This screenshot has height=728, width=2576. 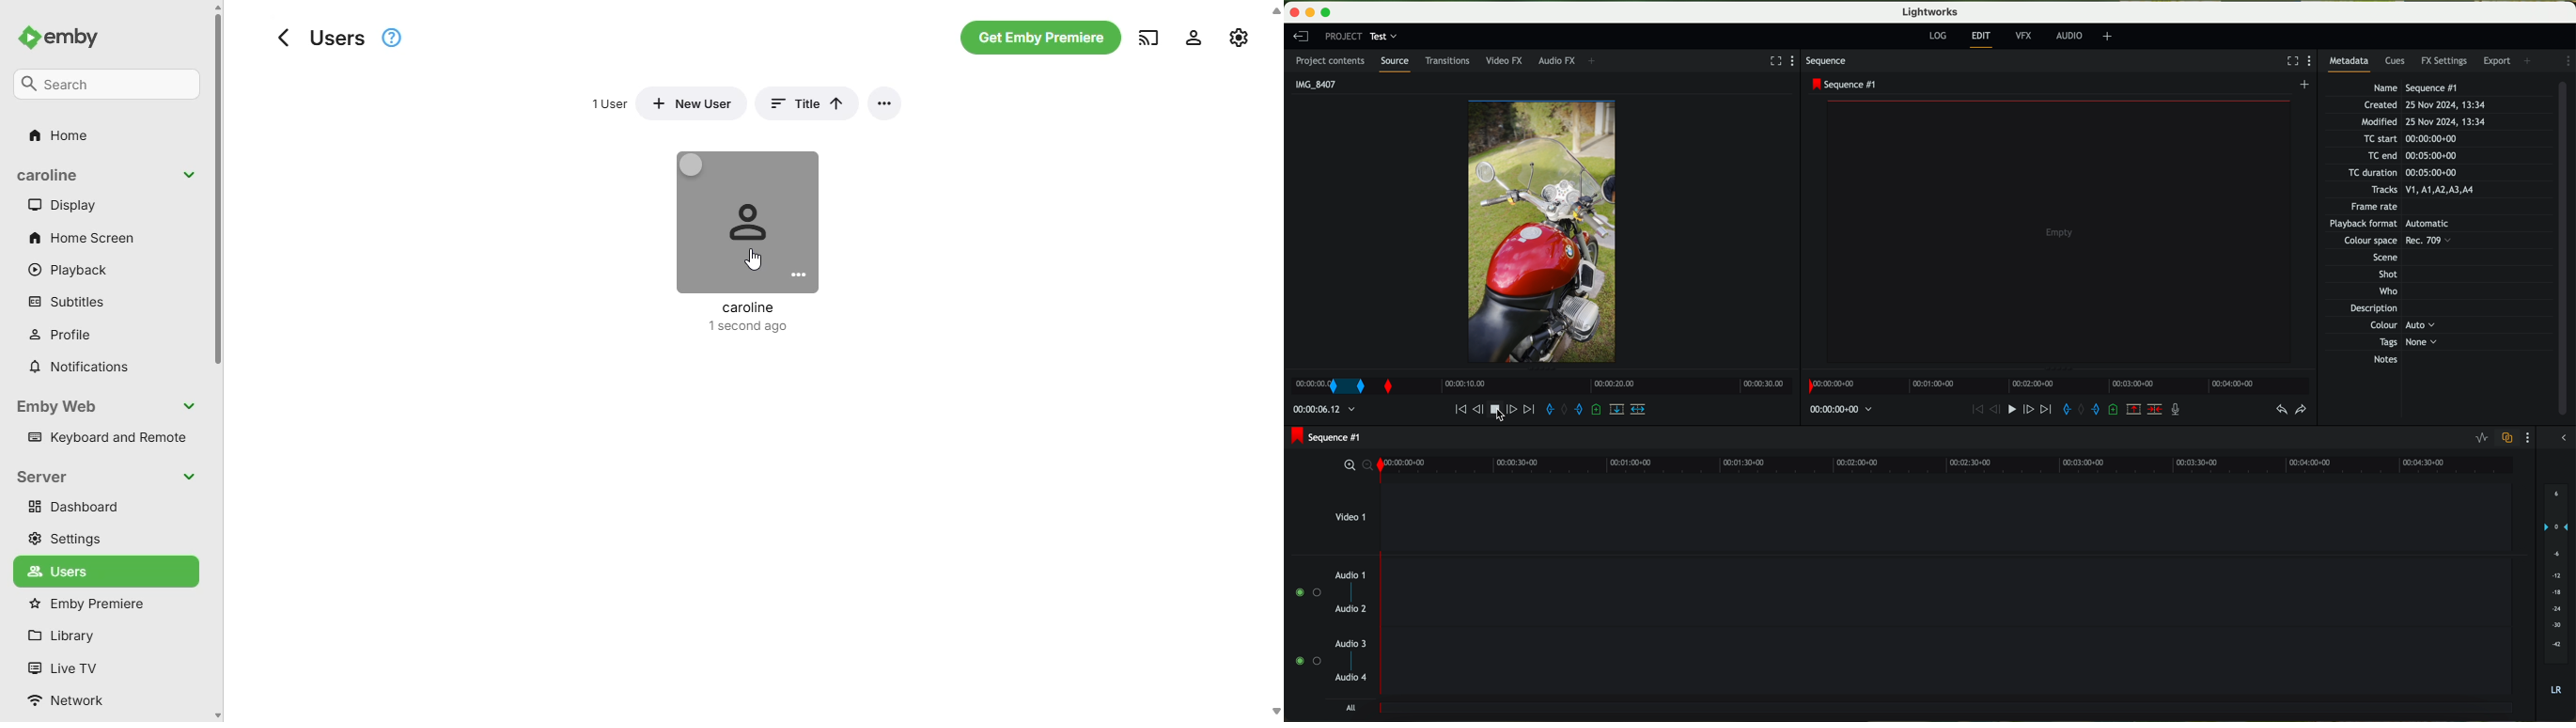 What do you see at coordinates (1619, 413) in the screenshot?
I see `replace into the target sequence` at bounding box center [1619, 413].